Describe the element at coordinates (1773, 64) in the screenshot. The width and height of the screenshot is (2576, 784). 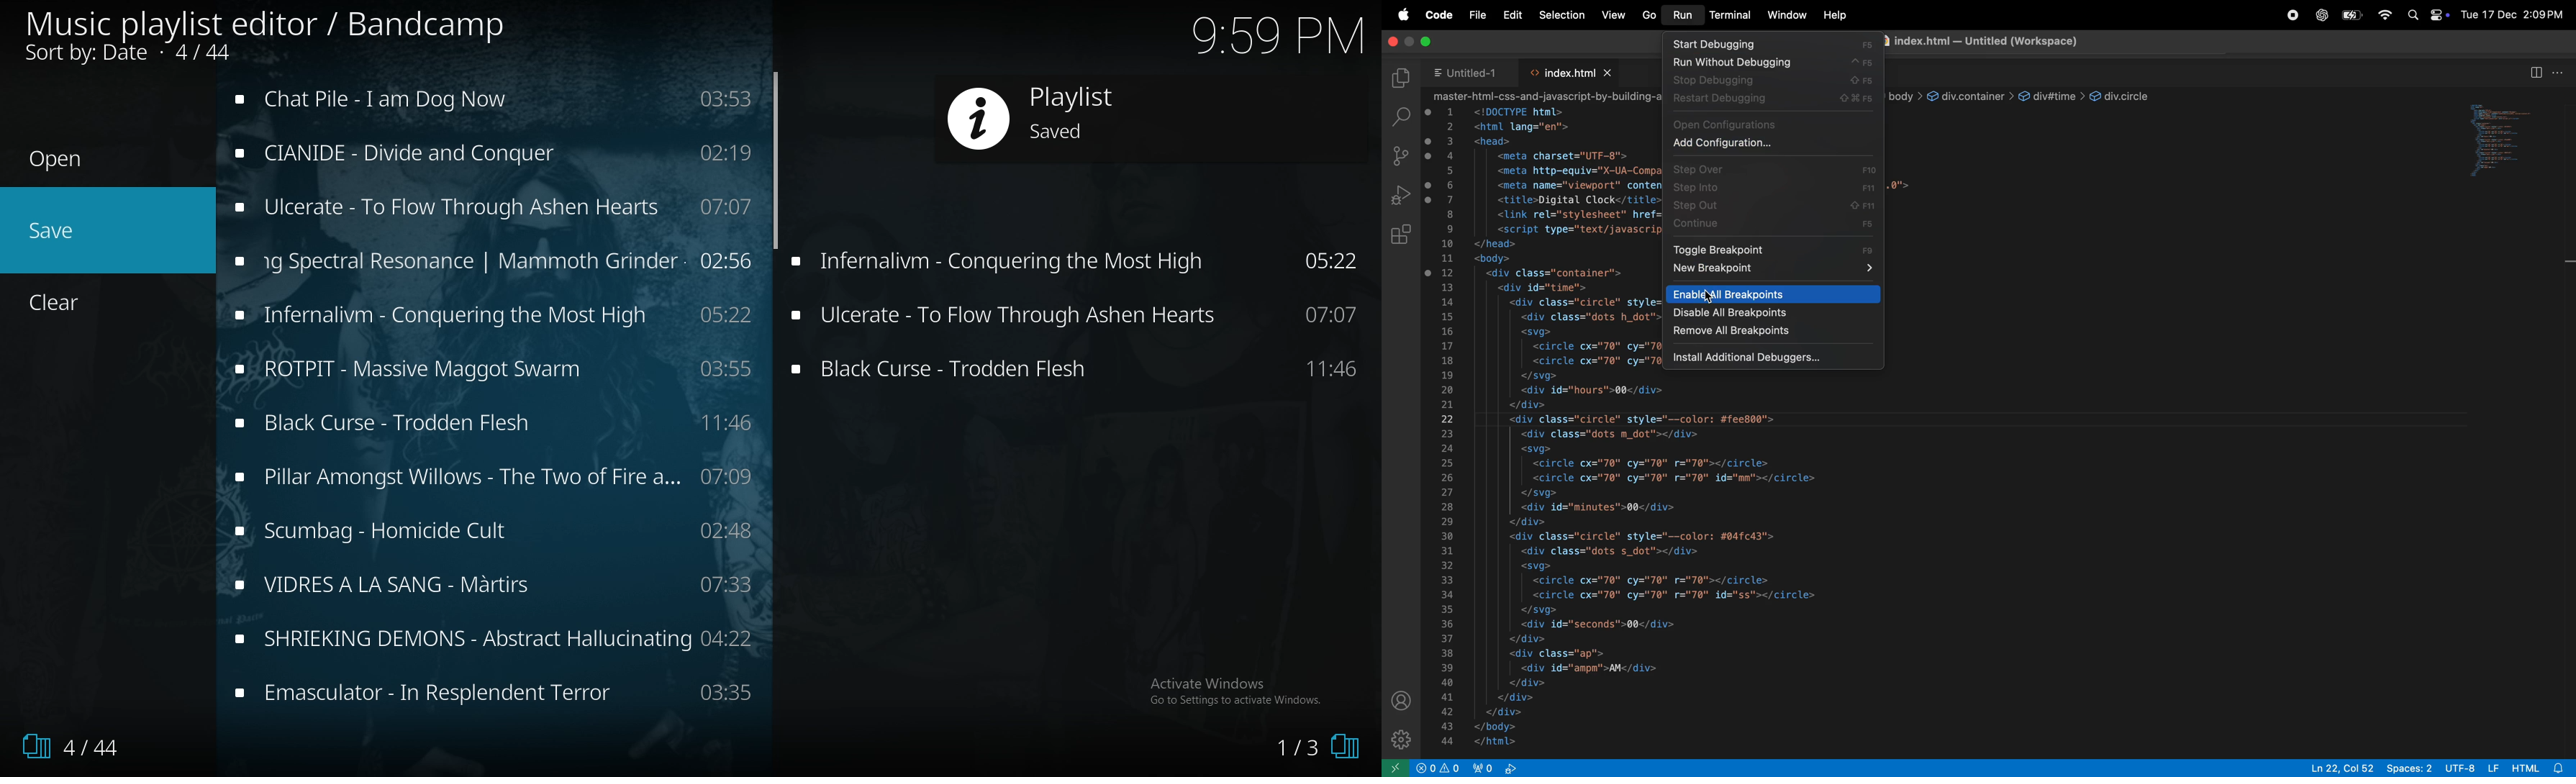
I see `run without debbuging` at that location.